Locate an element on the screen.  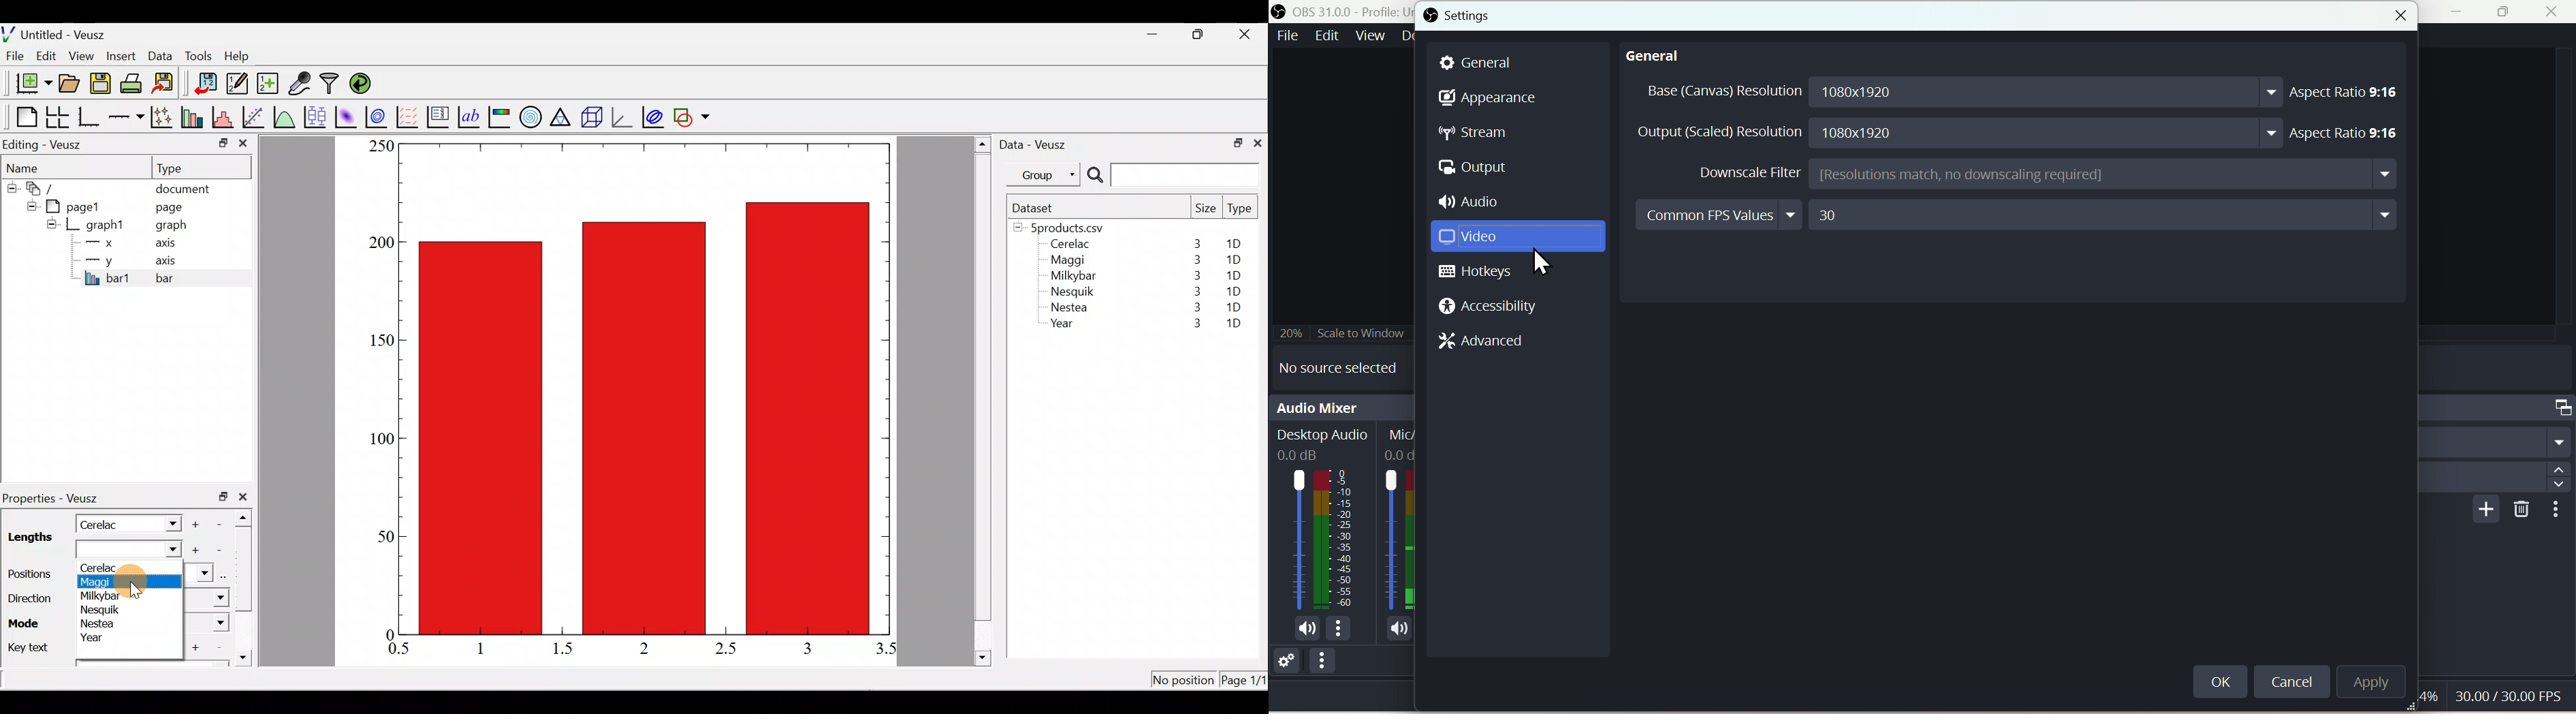
Hot keys is located at coordinates (1484, 273).